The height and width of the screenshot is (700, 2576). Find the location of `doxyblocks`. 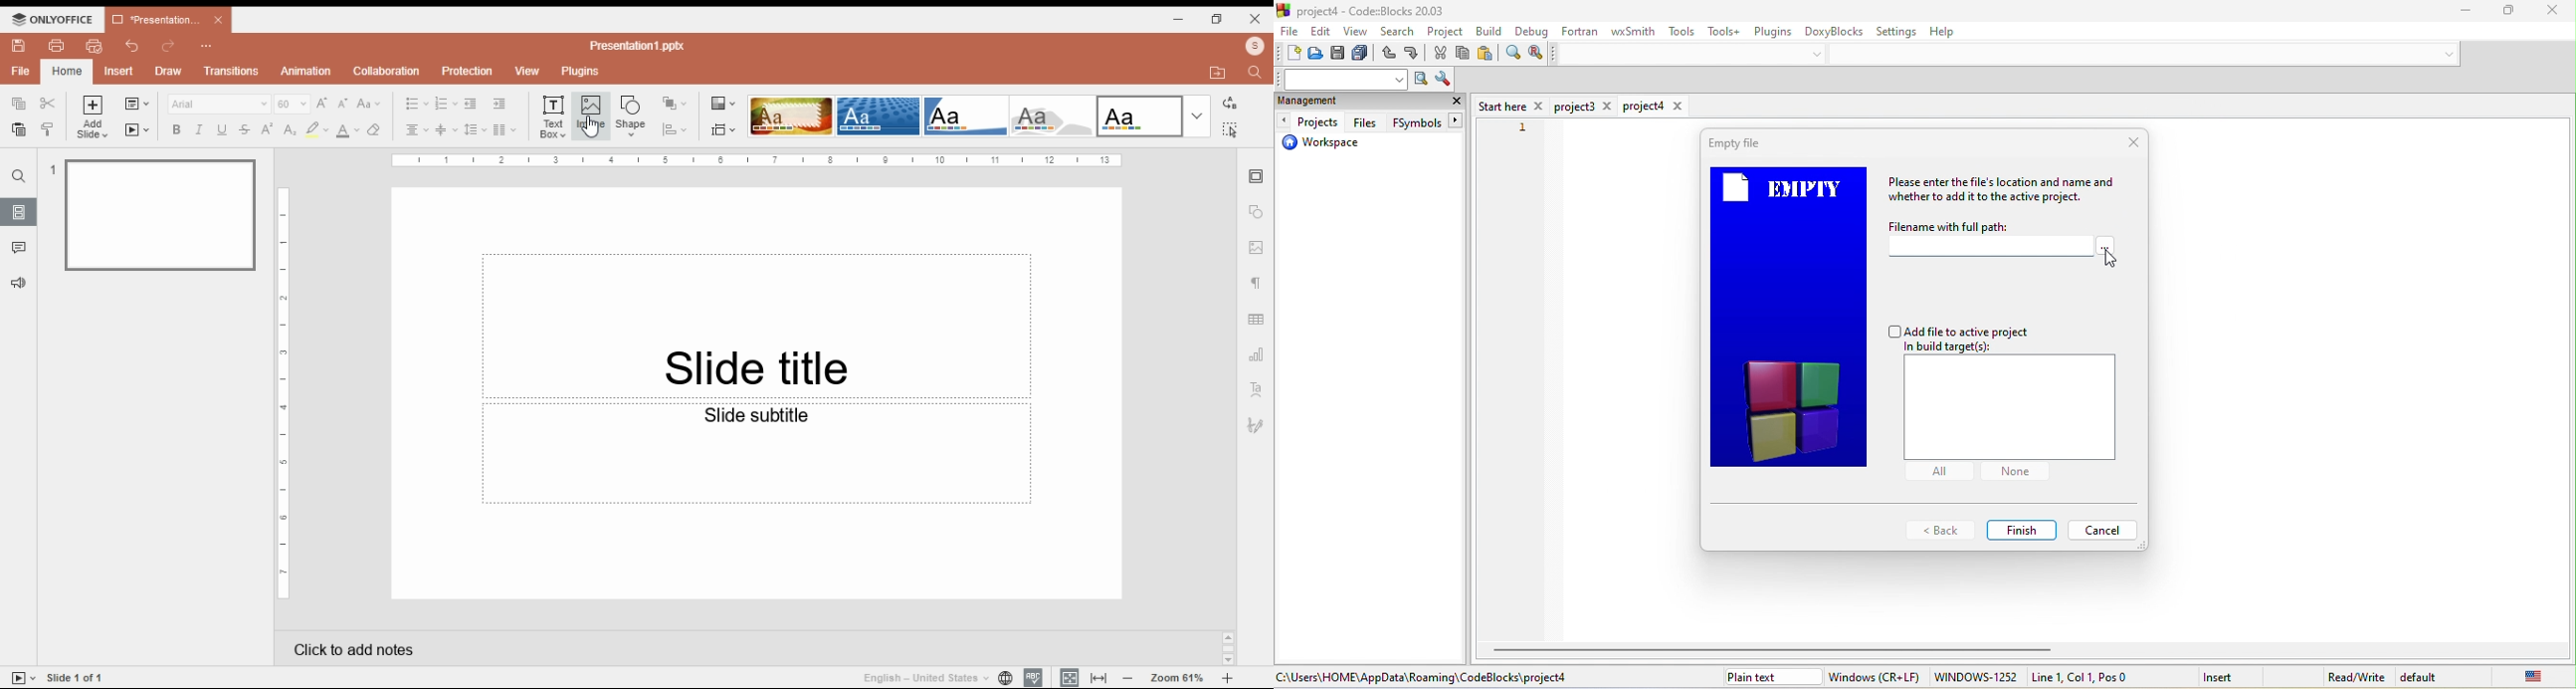

doxyblocks is located at coordinates (1834, 30).